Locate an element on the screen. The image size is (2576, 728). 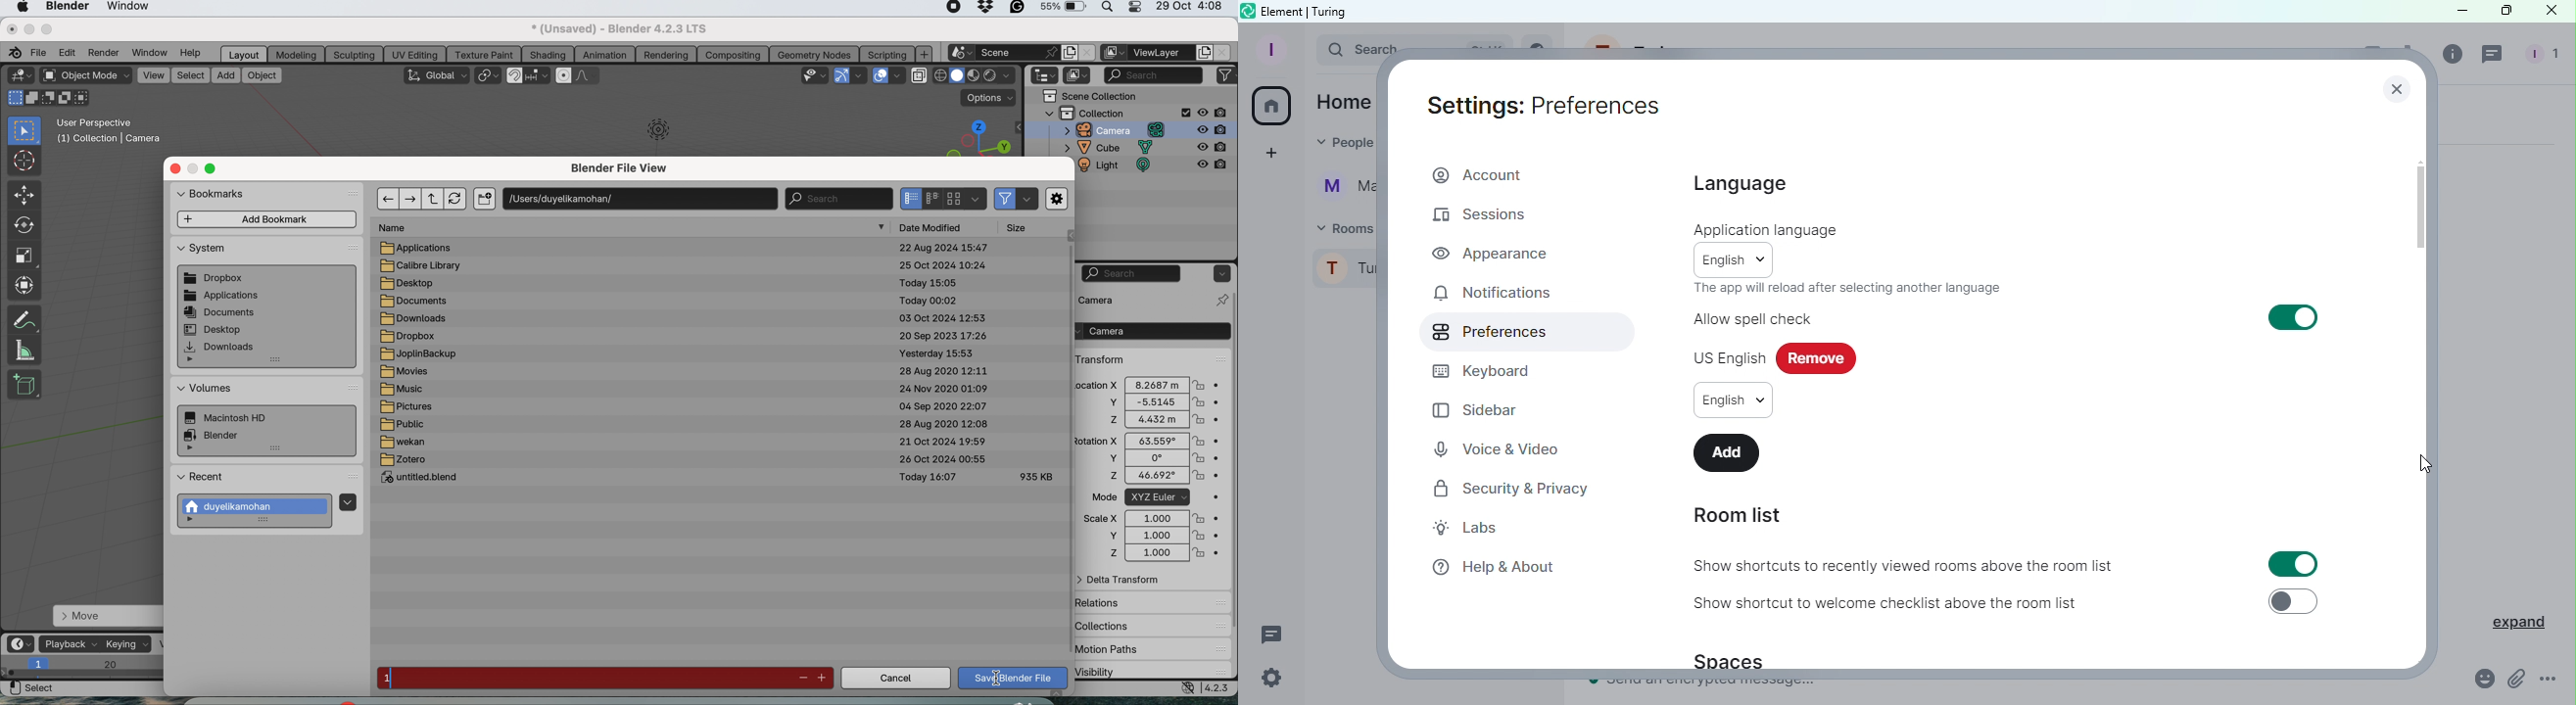
view is located at coordinates (153, 75).